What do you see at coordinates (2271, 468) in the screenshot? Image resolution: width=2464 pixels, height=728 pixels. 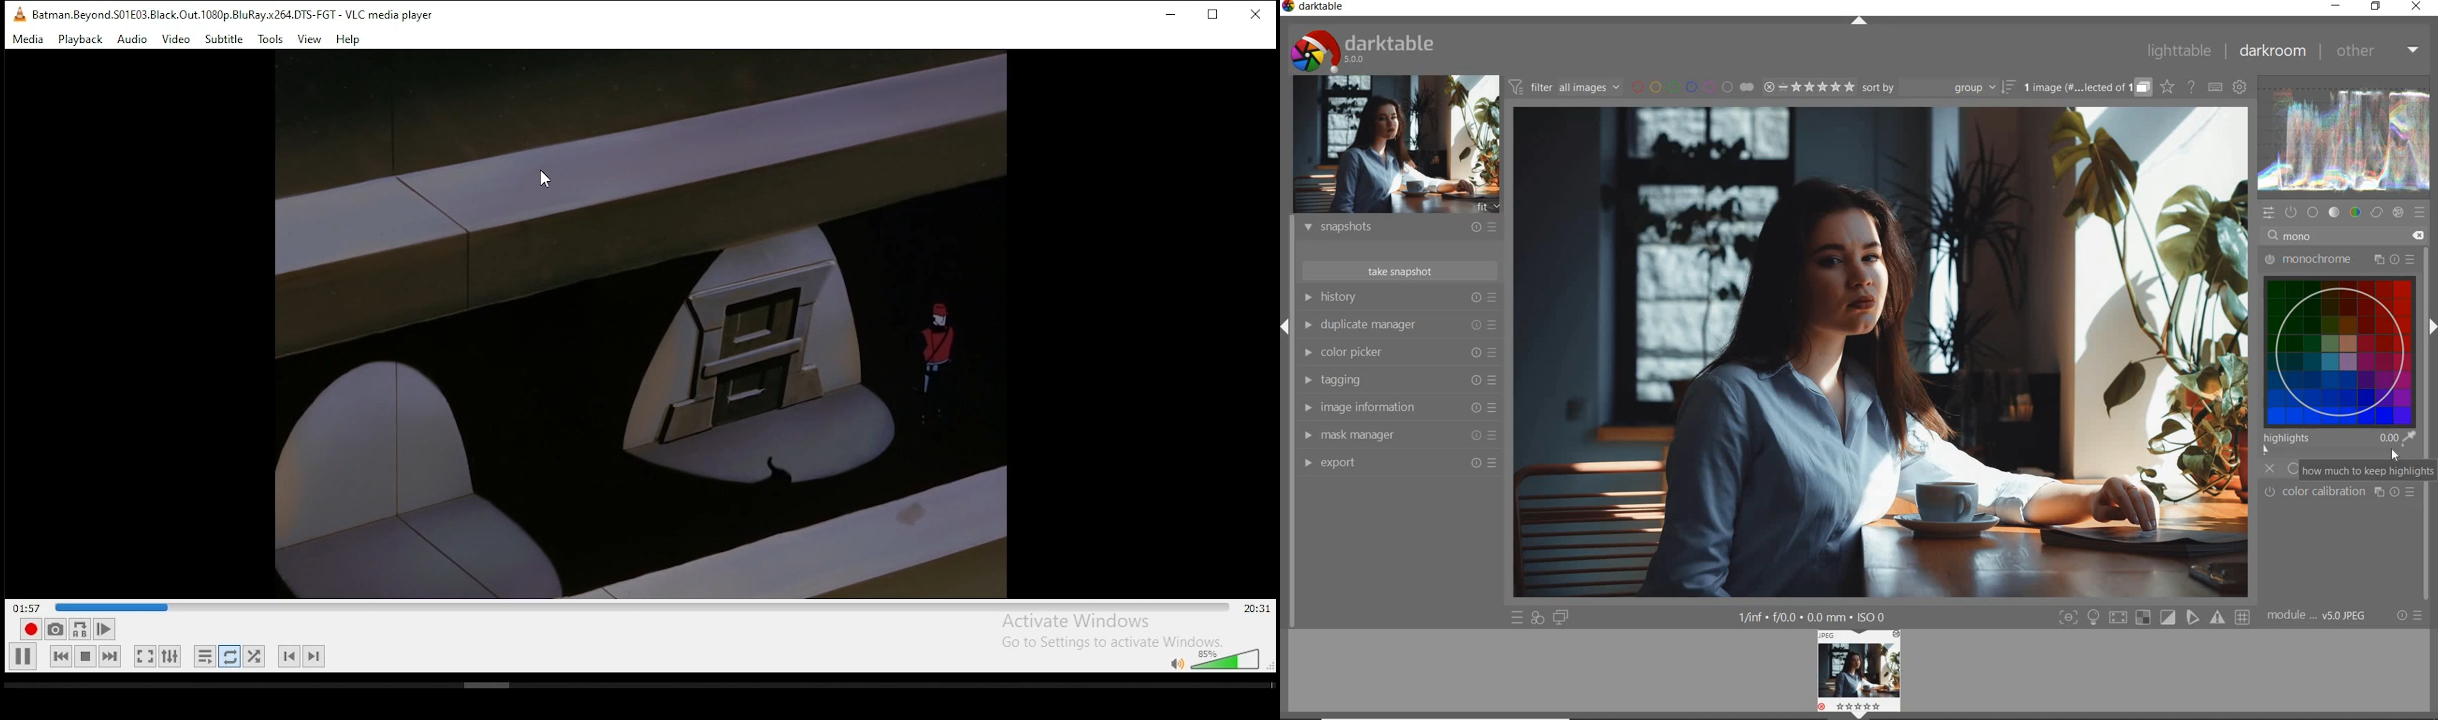 I see `off` at bounding box center [2271, 468].